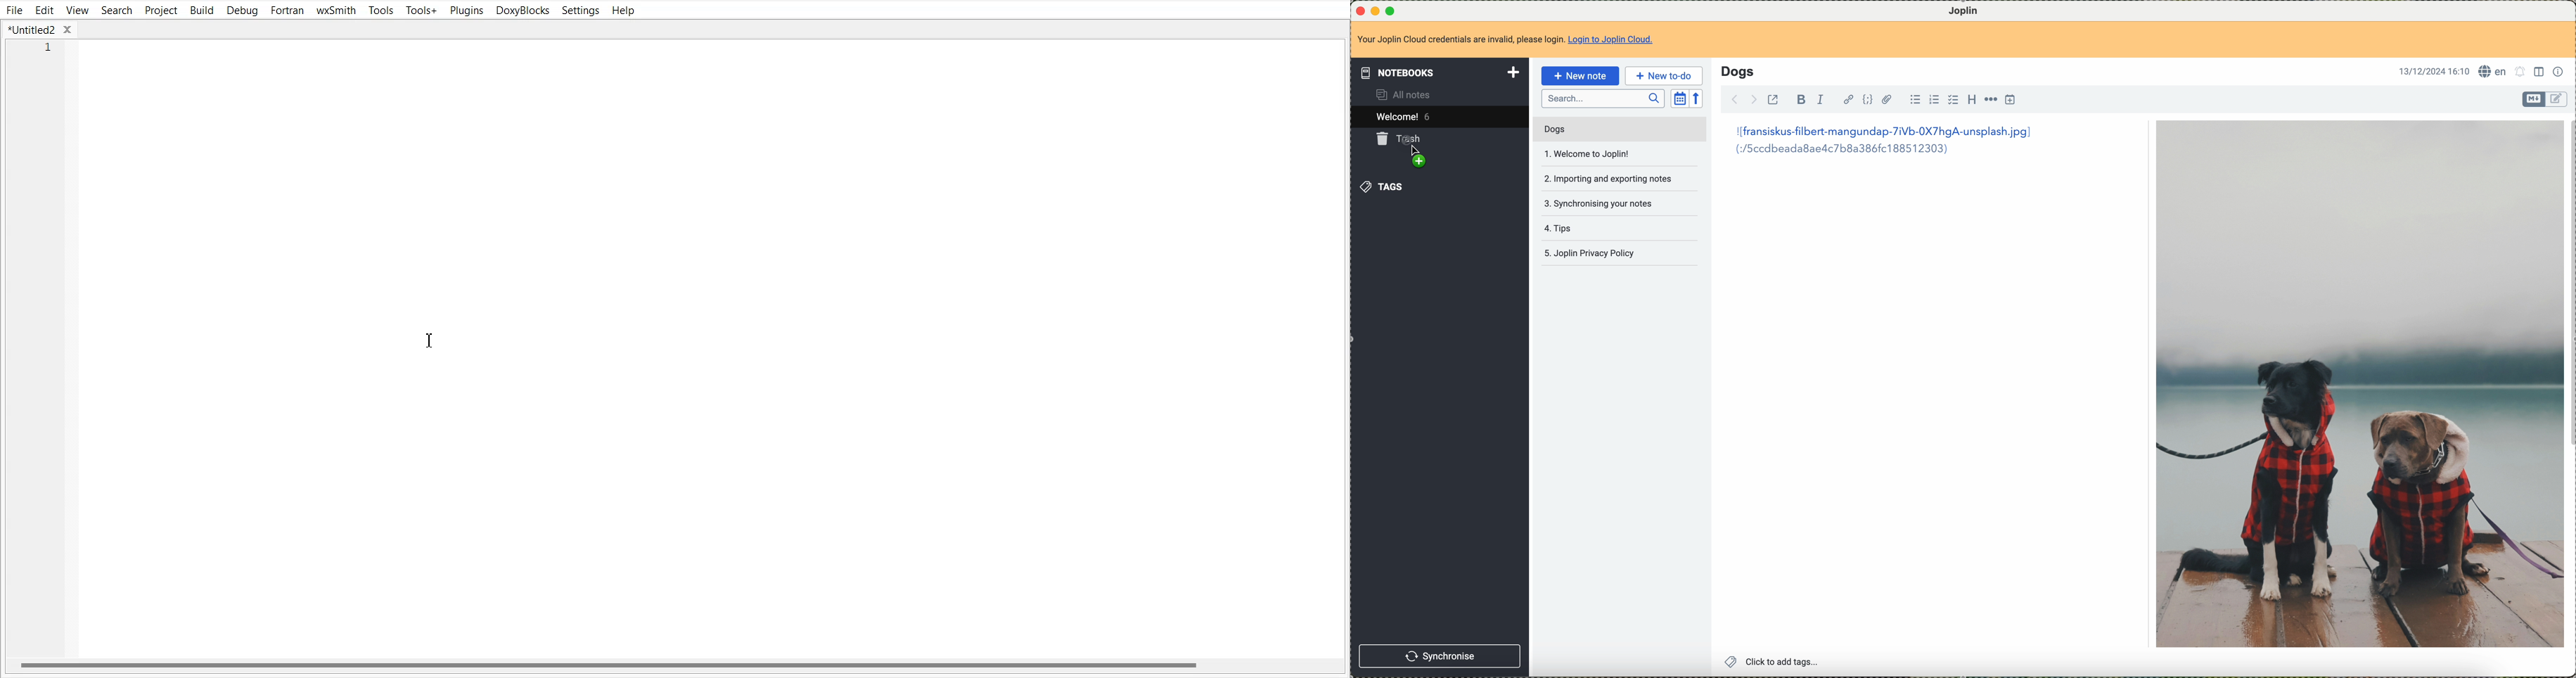 This screenshot has width=2576, height=700. What do you see at coordinates (675, 665) in the screenshot?
I see `Horizontal scroll bar` at bounding box center [675, 665].